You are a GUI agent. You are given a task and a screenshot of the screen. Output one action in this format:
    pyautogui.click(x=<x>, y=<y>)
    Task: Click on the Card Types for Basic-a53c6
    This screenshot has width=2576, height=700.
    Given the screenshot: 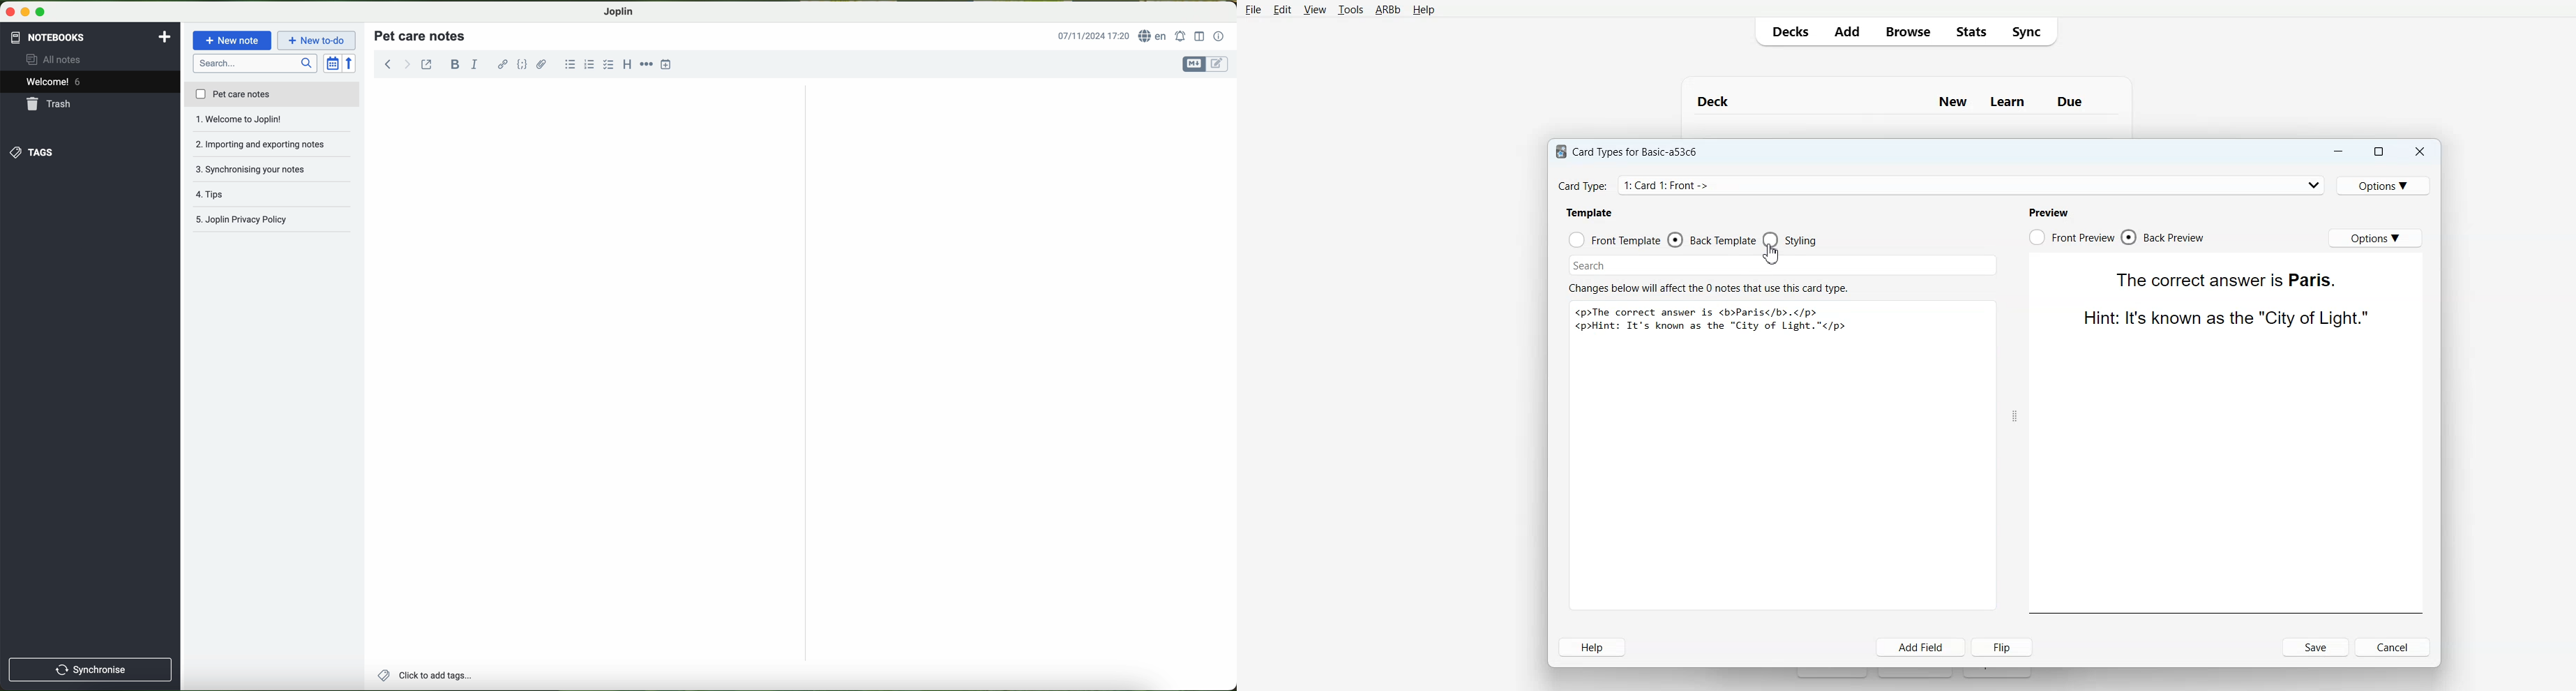 What is the action you would take?
    pyautogui.click(x=1627, y=151)
    